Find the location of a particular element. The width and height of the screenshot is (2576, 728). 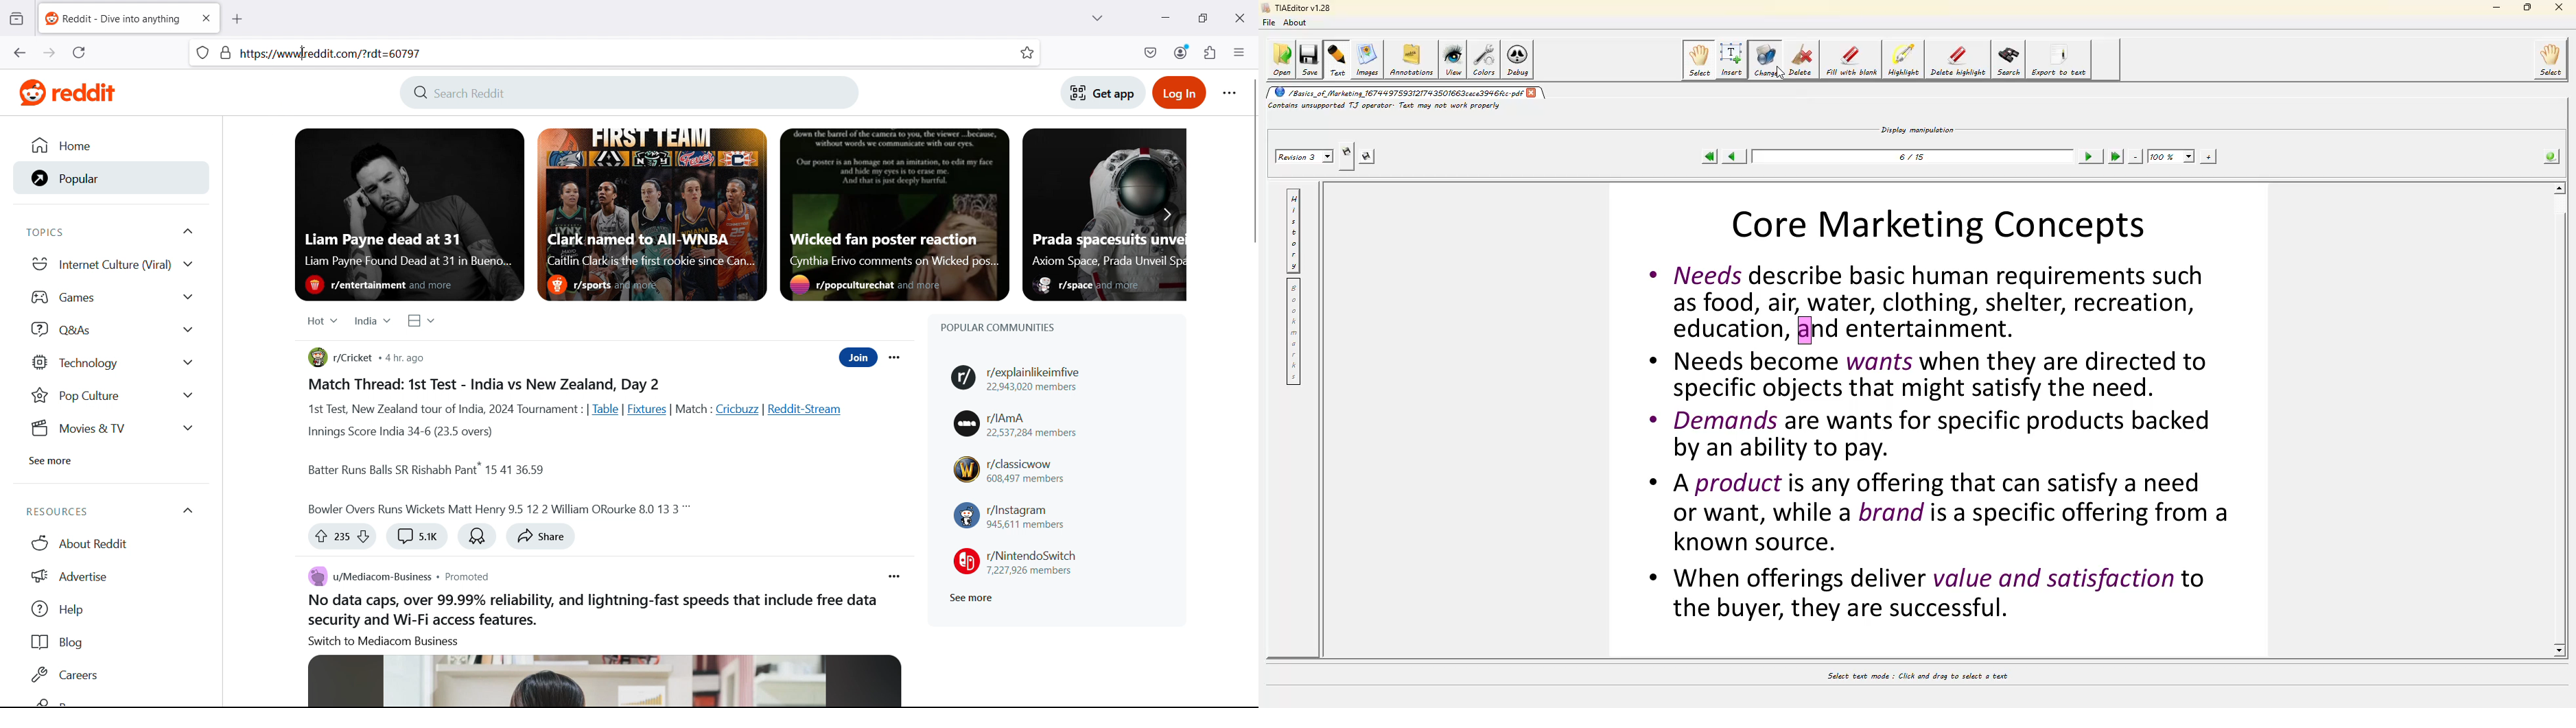

Reddit options is located at coordinates (1231, 93).